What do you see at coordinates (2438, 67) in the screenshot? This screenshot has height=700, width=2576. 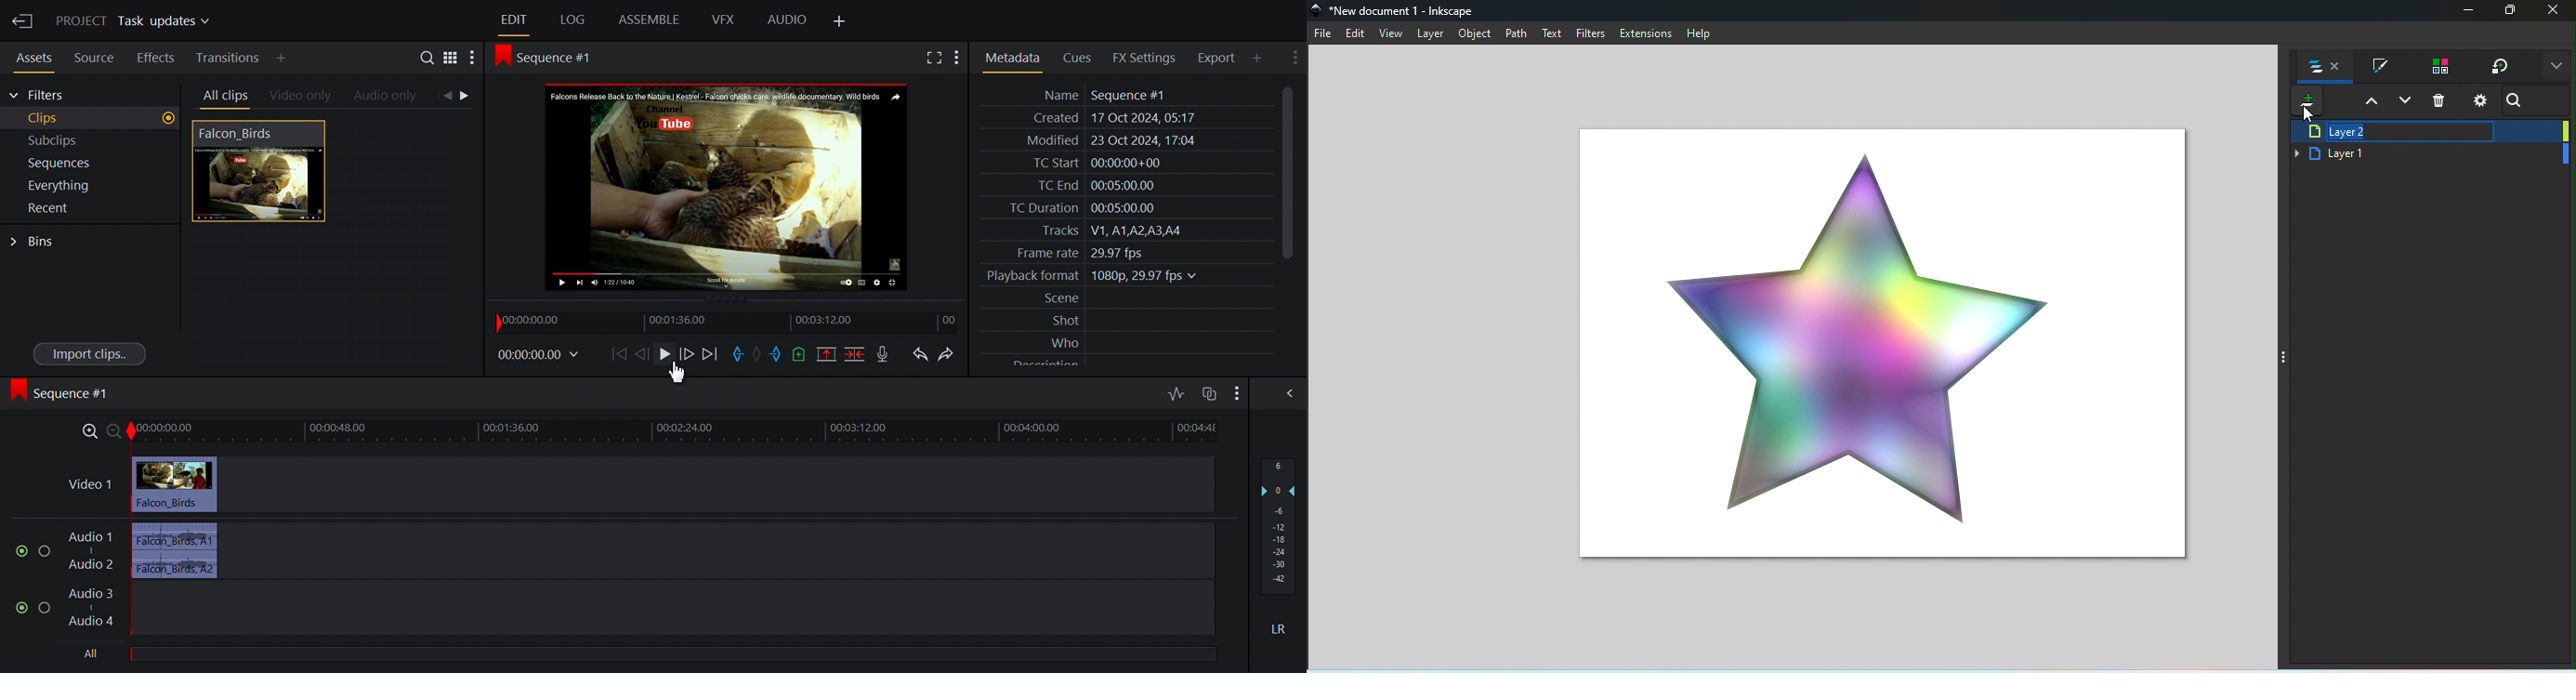 I see `Swatches` at bounding box center [2438, 67].